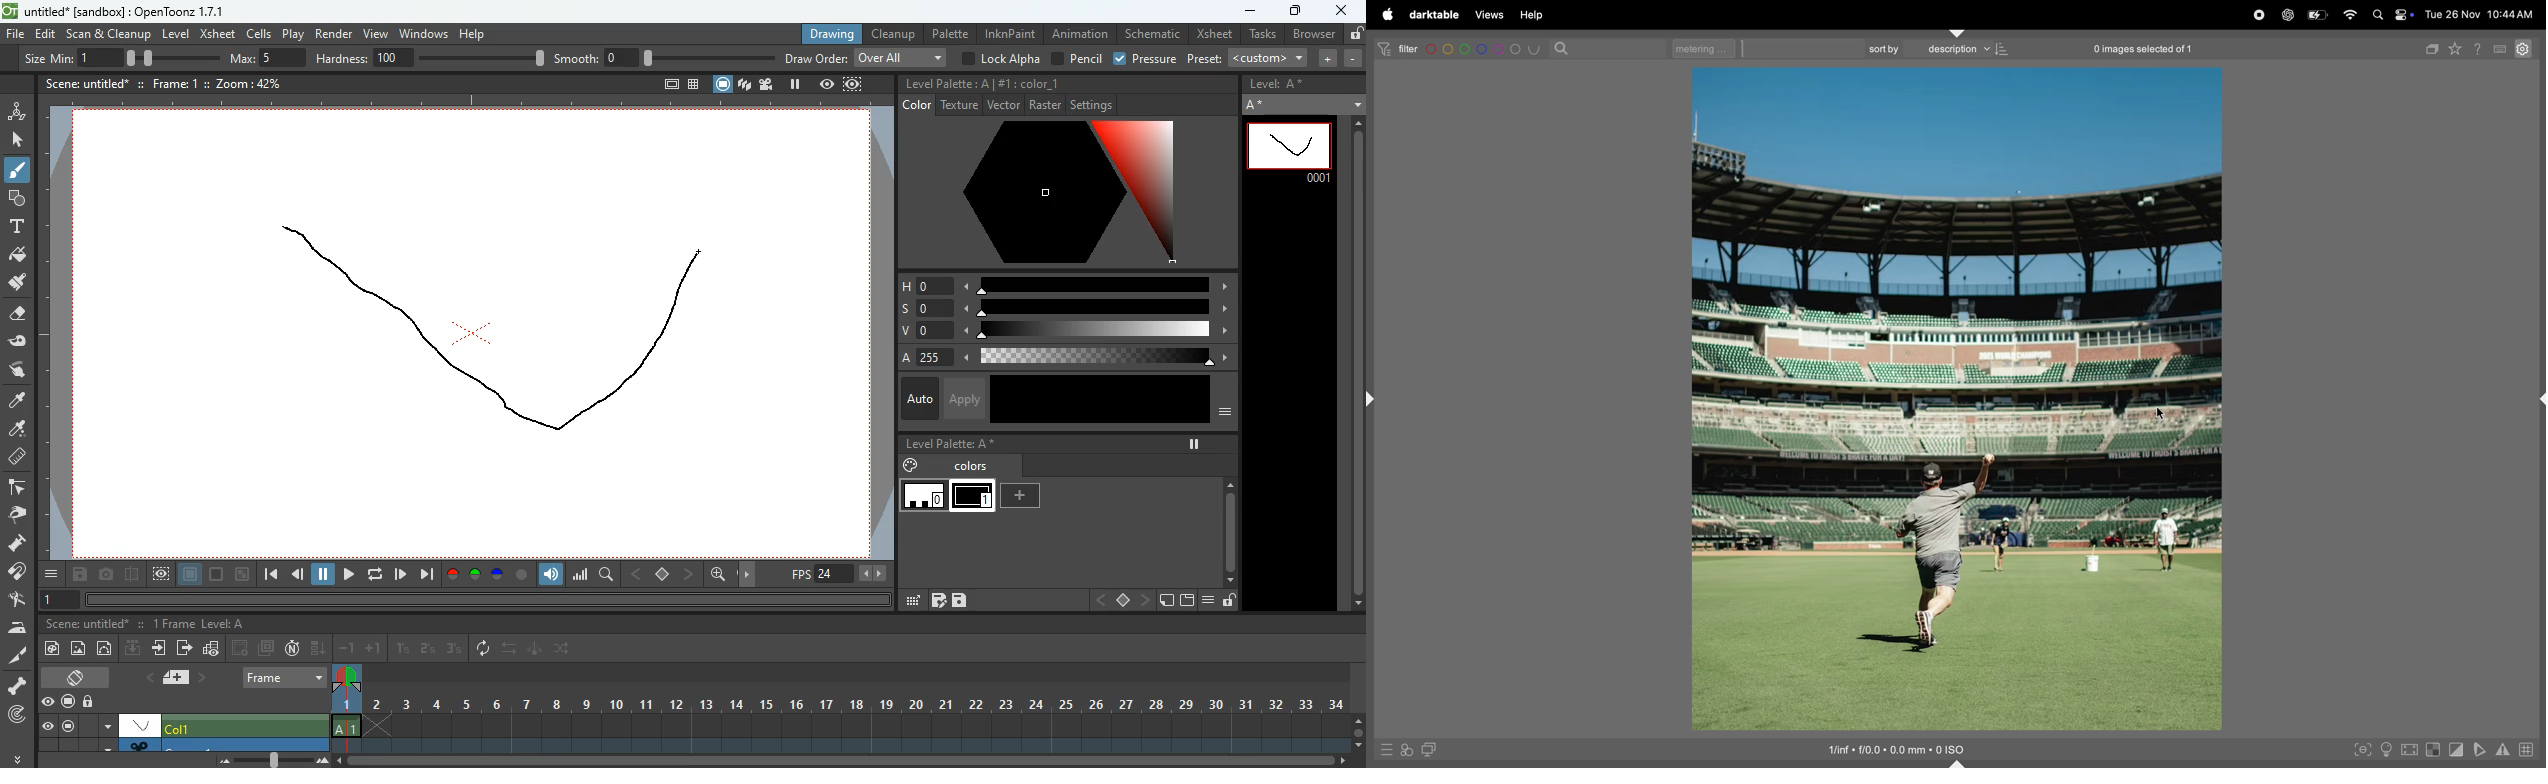 Image resolution: width=2548 pixels, height=784 pixels. What do you see at coordinates (1342, 9) in the screenshot?
I see `close` at bounding box center [1342, 9].